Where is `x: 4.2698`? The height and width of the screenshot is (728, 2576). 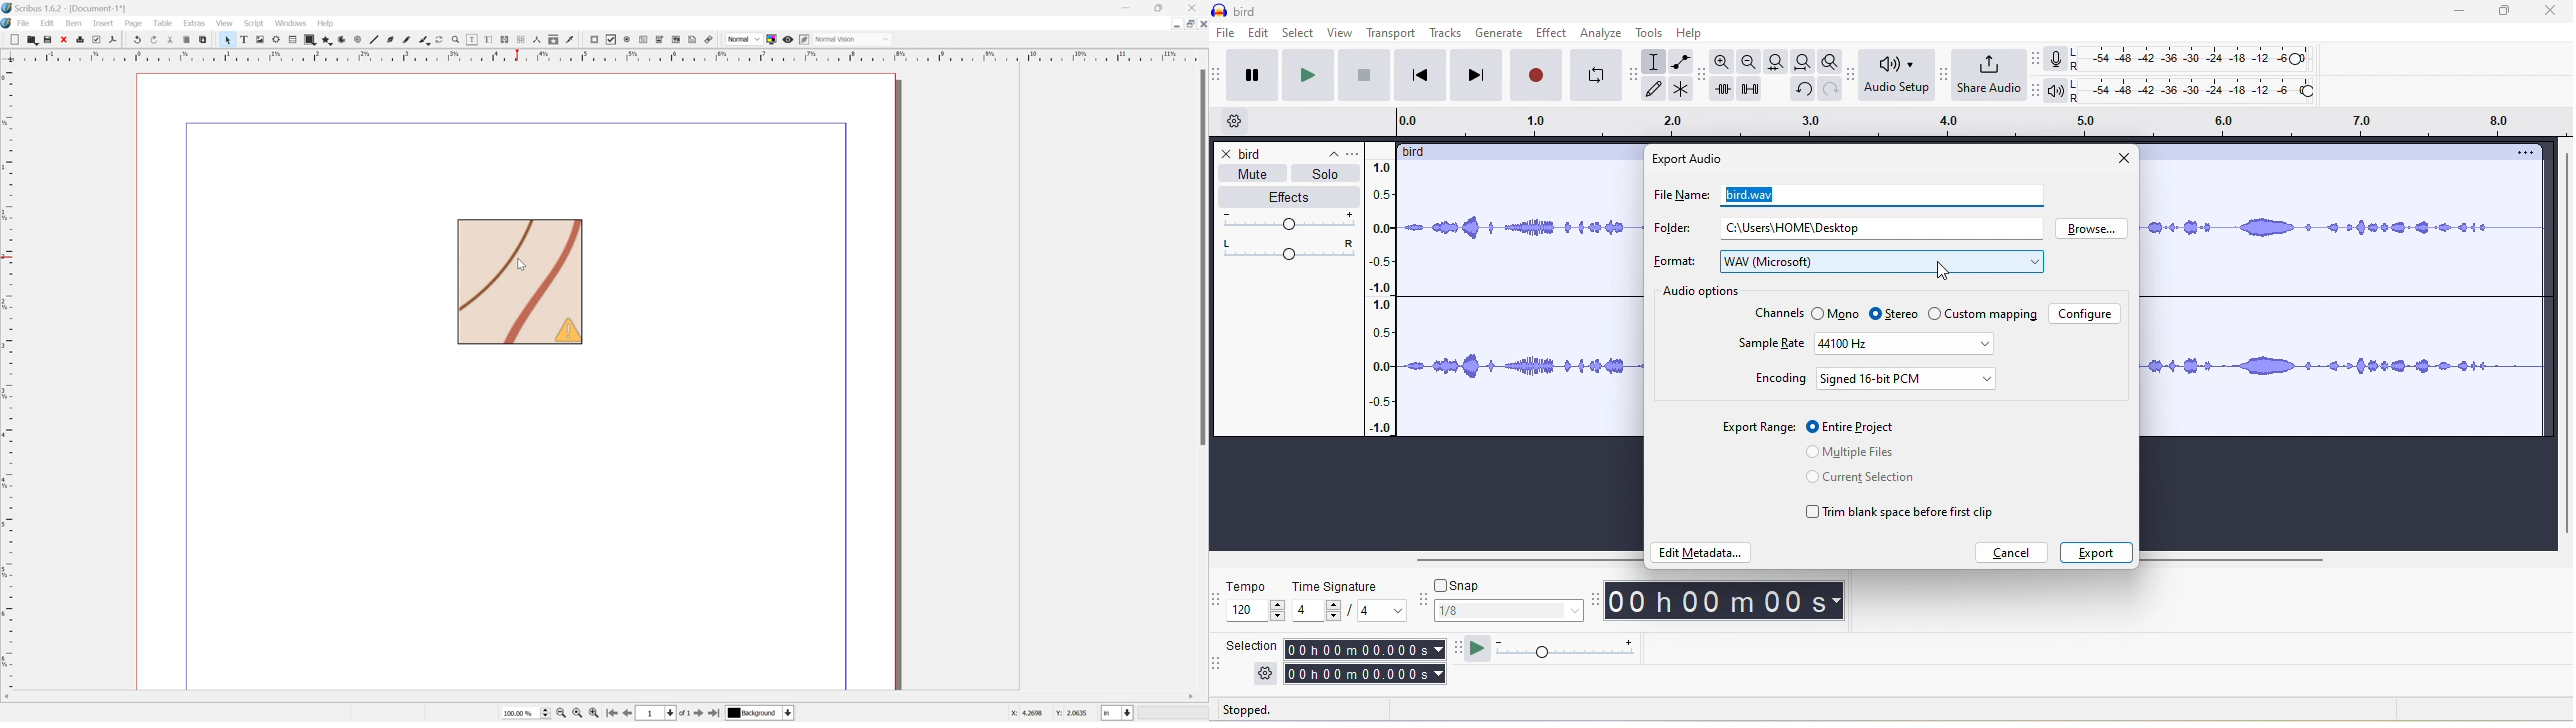 x: 4.2698 is located at coordinates (1024, 714).